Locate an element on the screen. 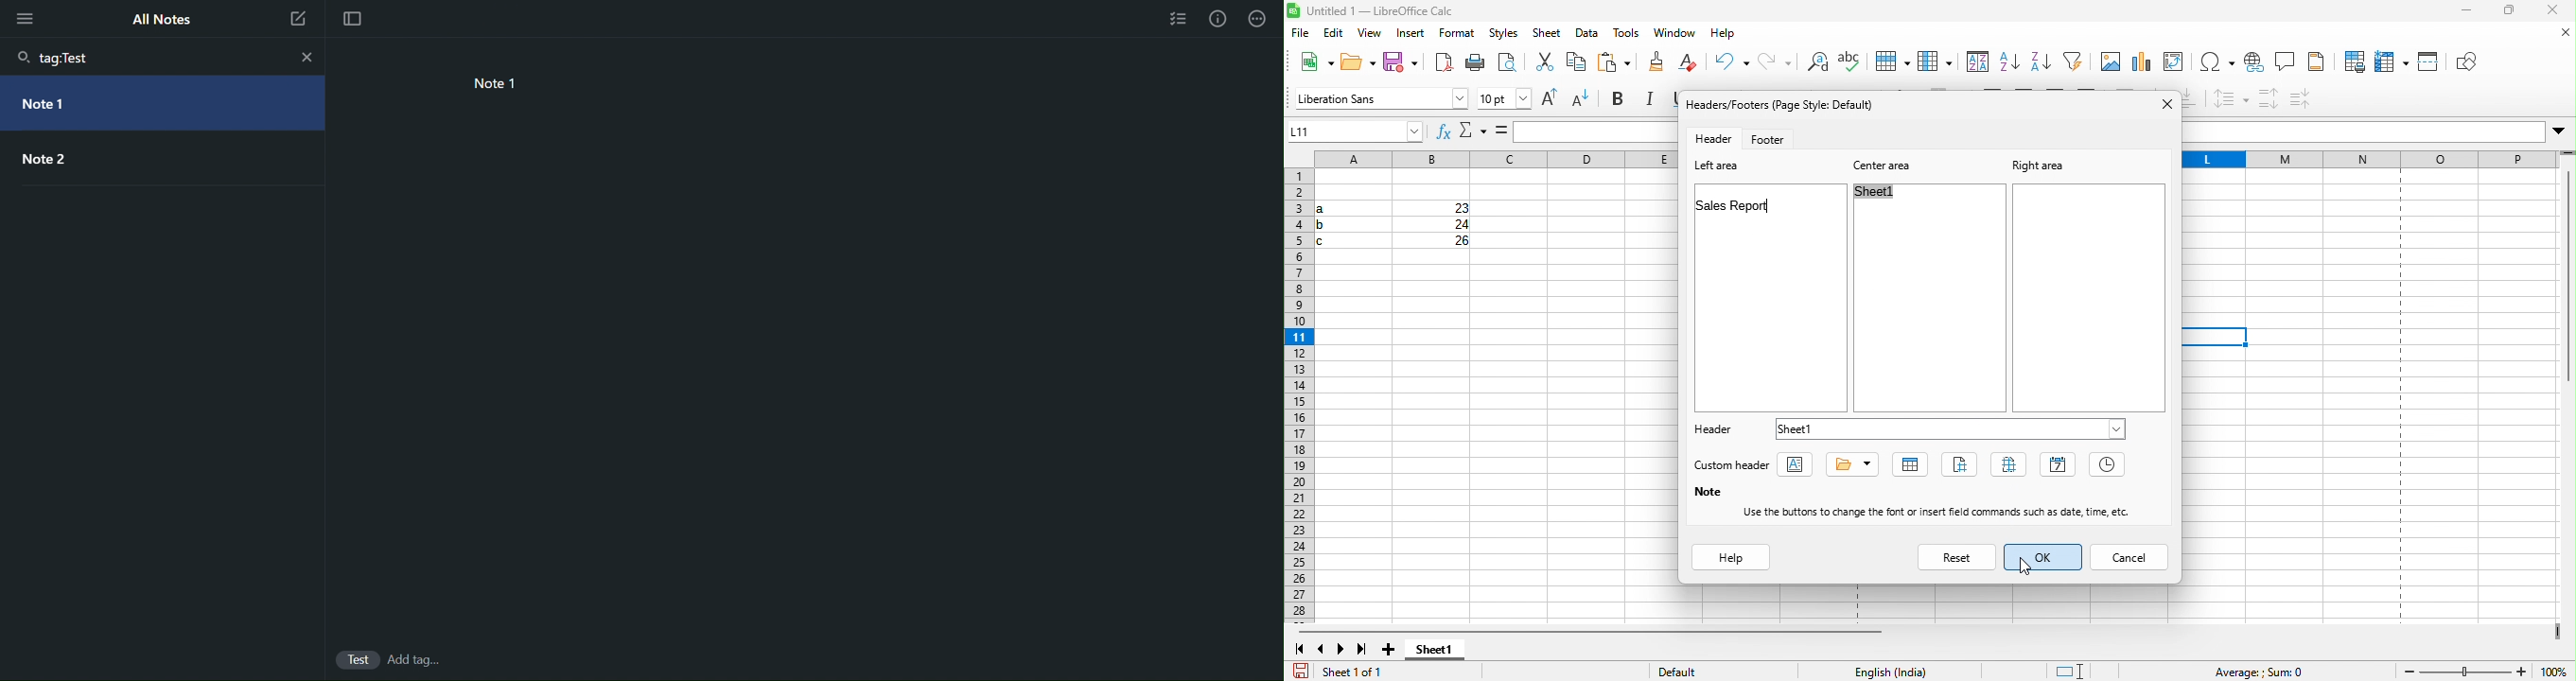 The height and width of the screenshot is (700, 2576). rows is located at coordinates (1298, 396).